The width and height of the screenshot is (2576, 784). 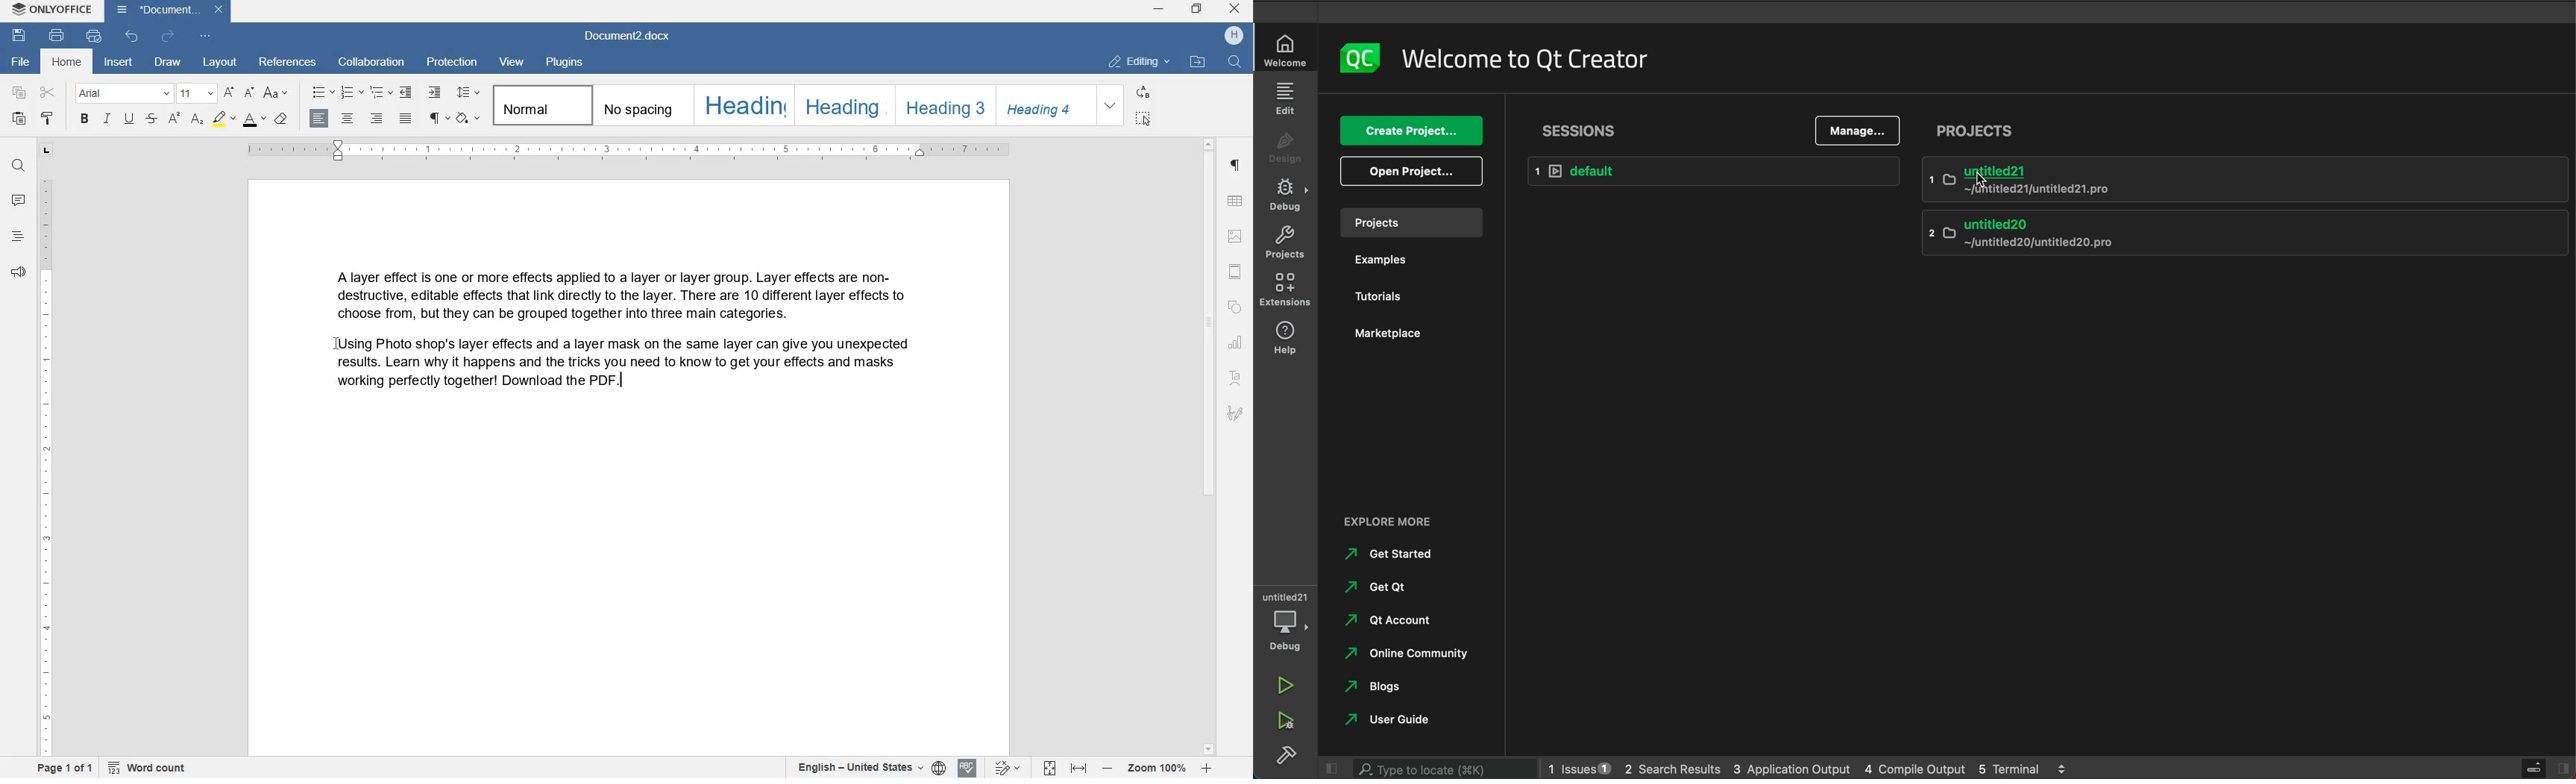 I want to click on HEADINGS, so click(x=18, y=237).